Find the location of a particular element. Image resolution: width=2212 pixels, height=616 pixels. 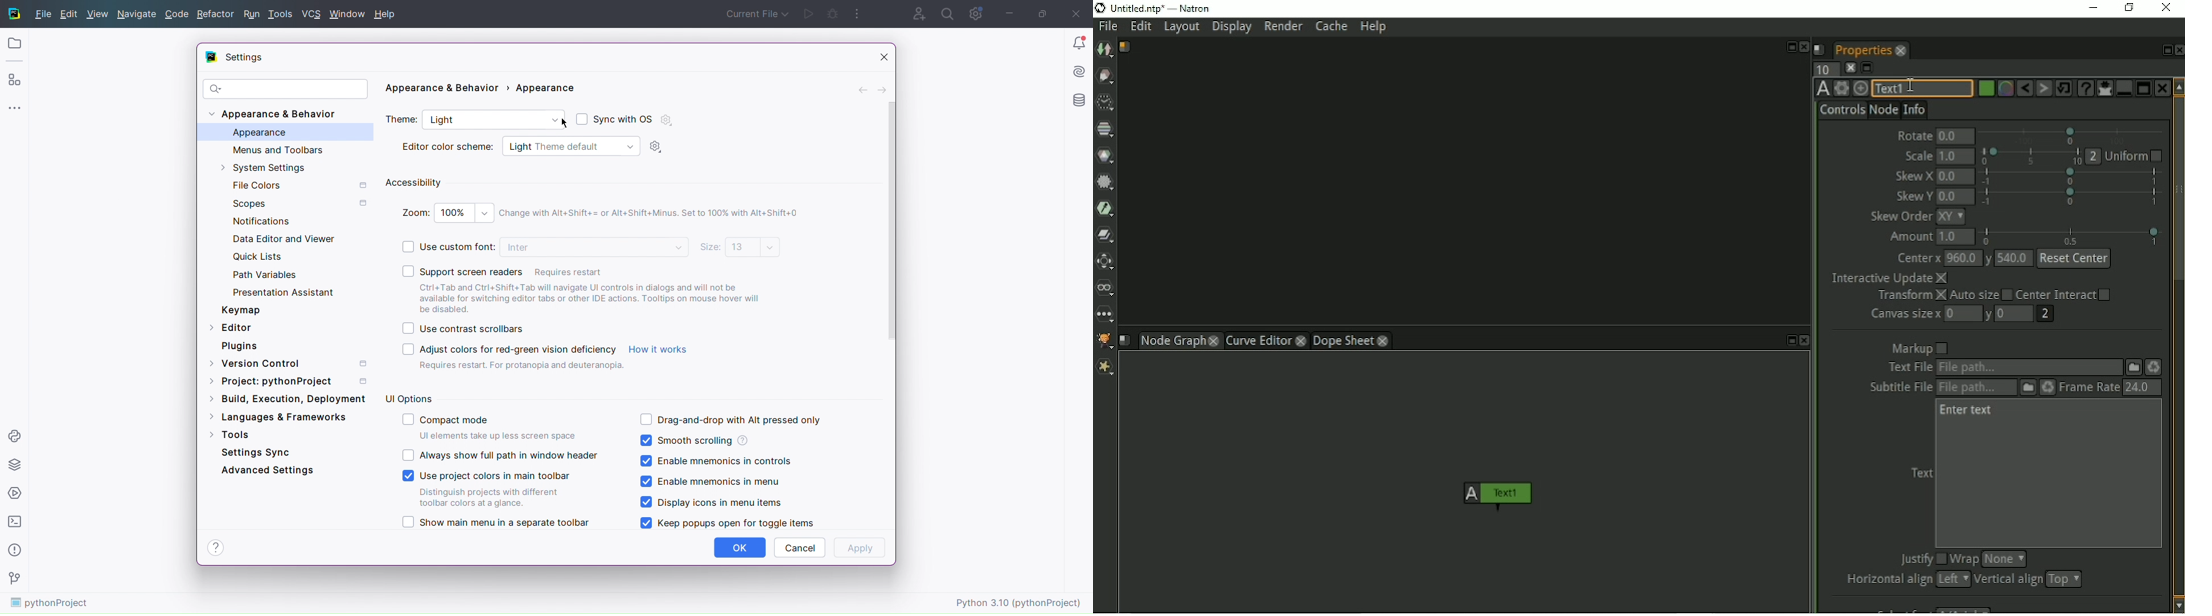

Account is located at coordinates (916, 13).